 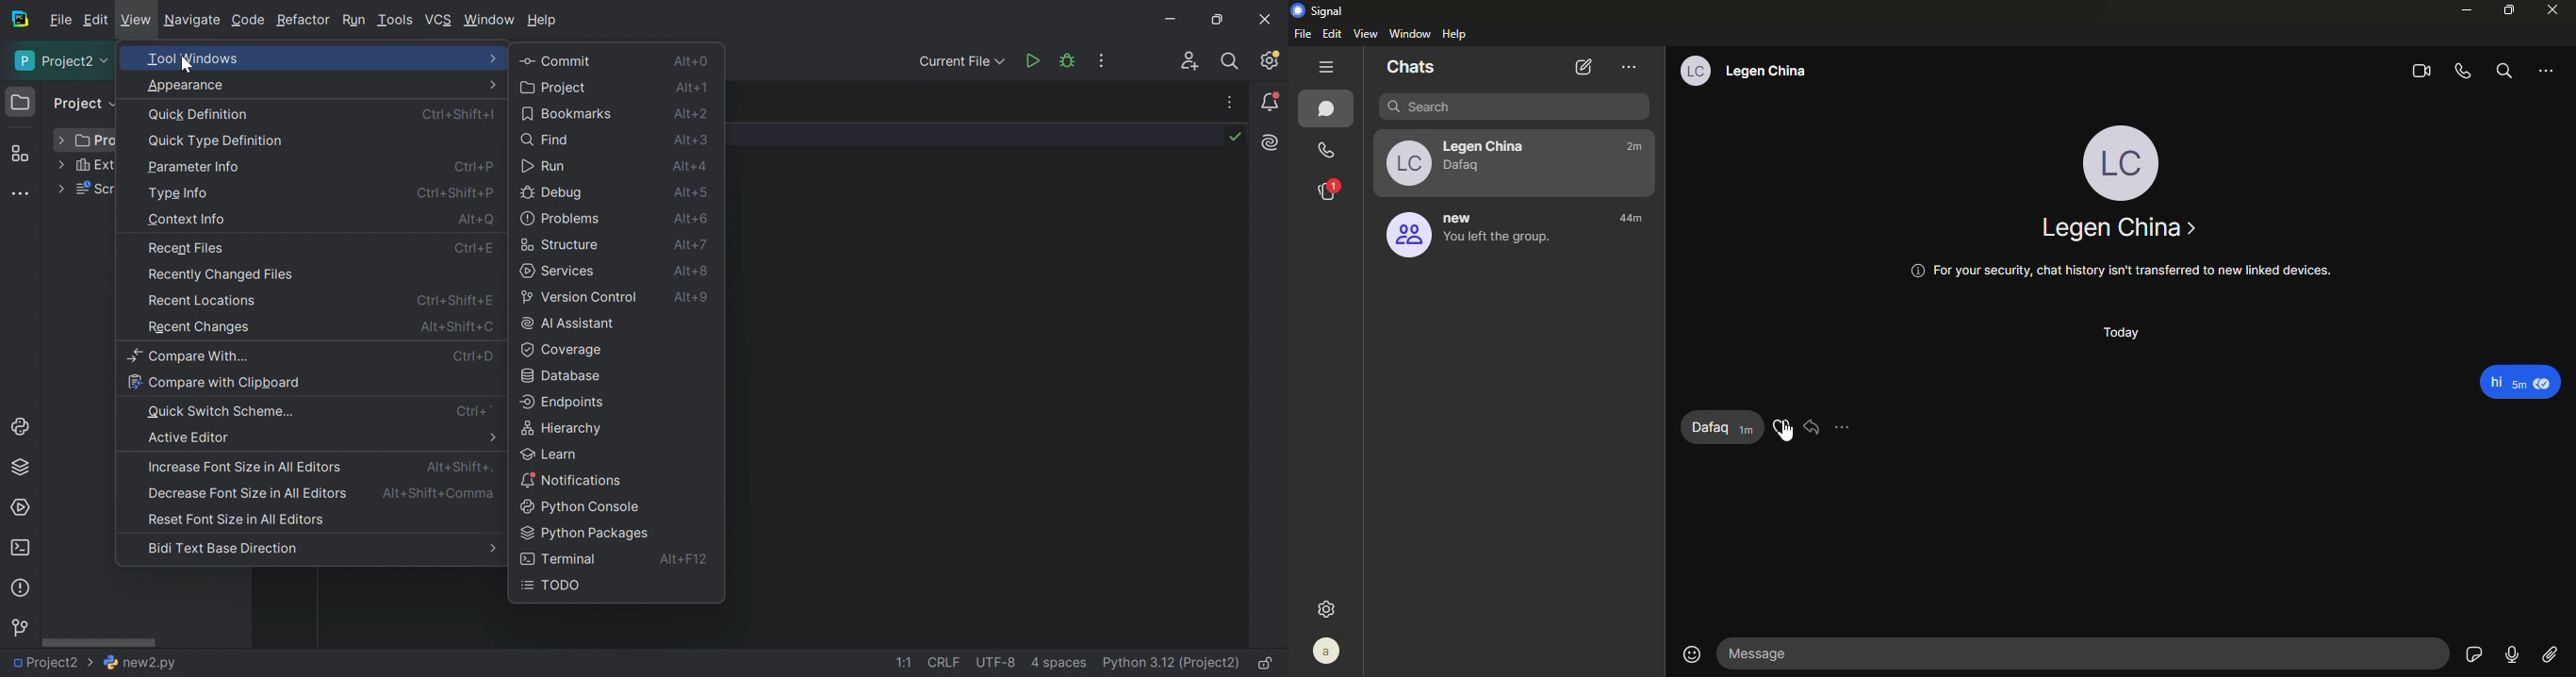 I want to click on message, so click(x=2086, y=652).